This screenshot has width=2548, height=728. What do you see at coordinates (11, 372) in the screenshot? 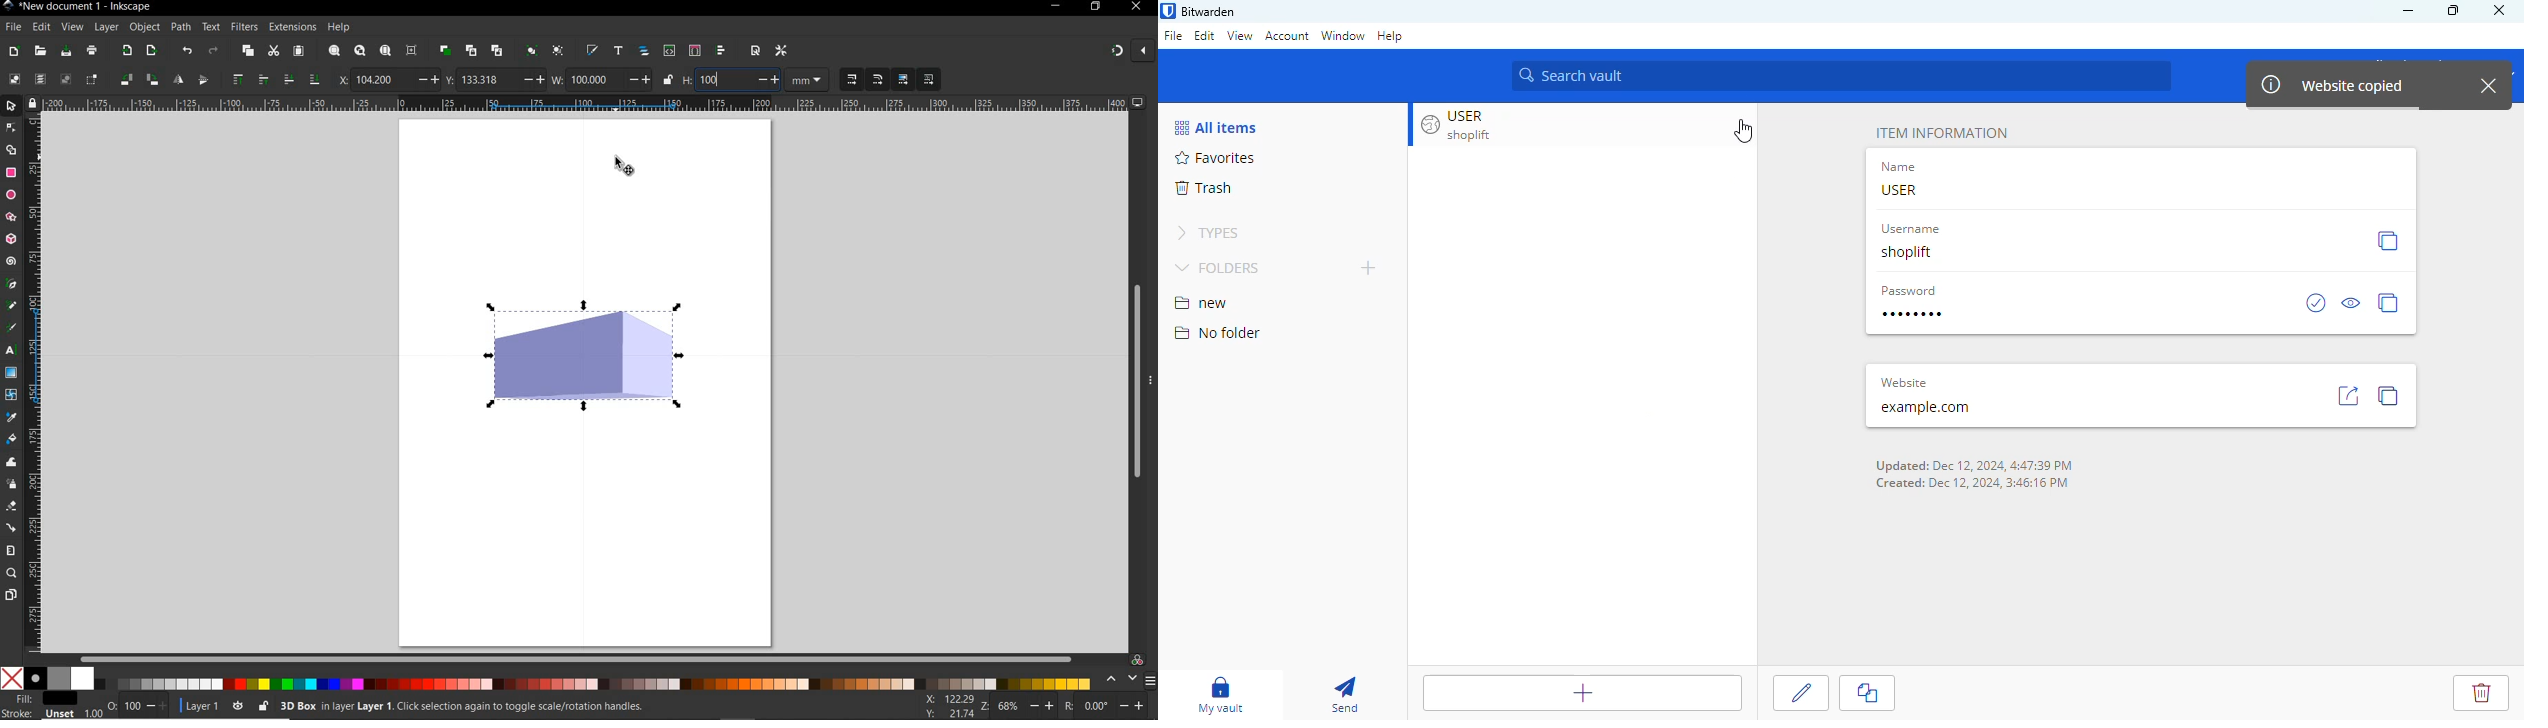
I see `gradient tool` at bounding box center [11, 372].